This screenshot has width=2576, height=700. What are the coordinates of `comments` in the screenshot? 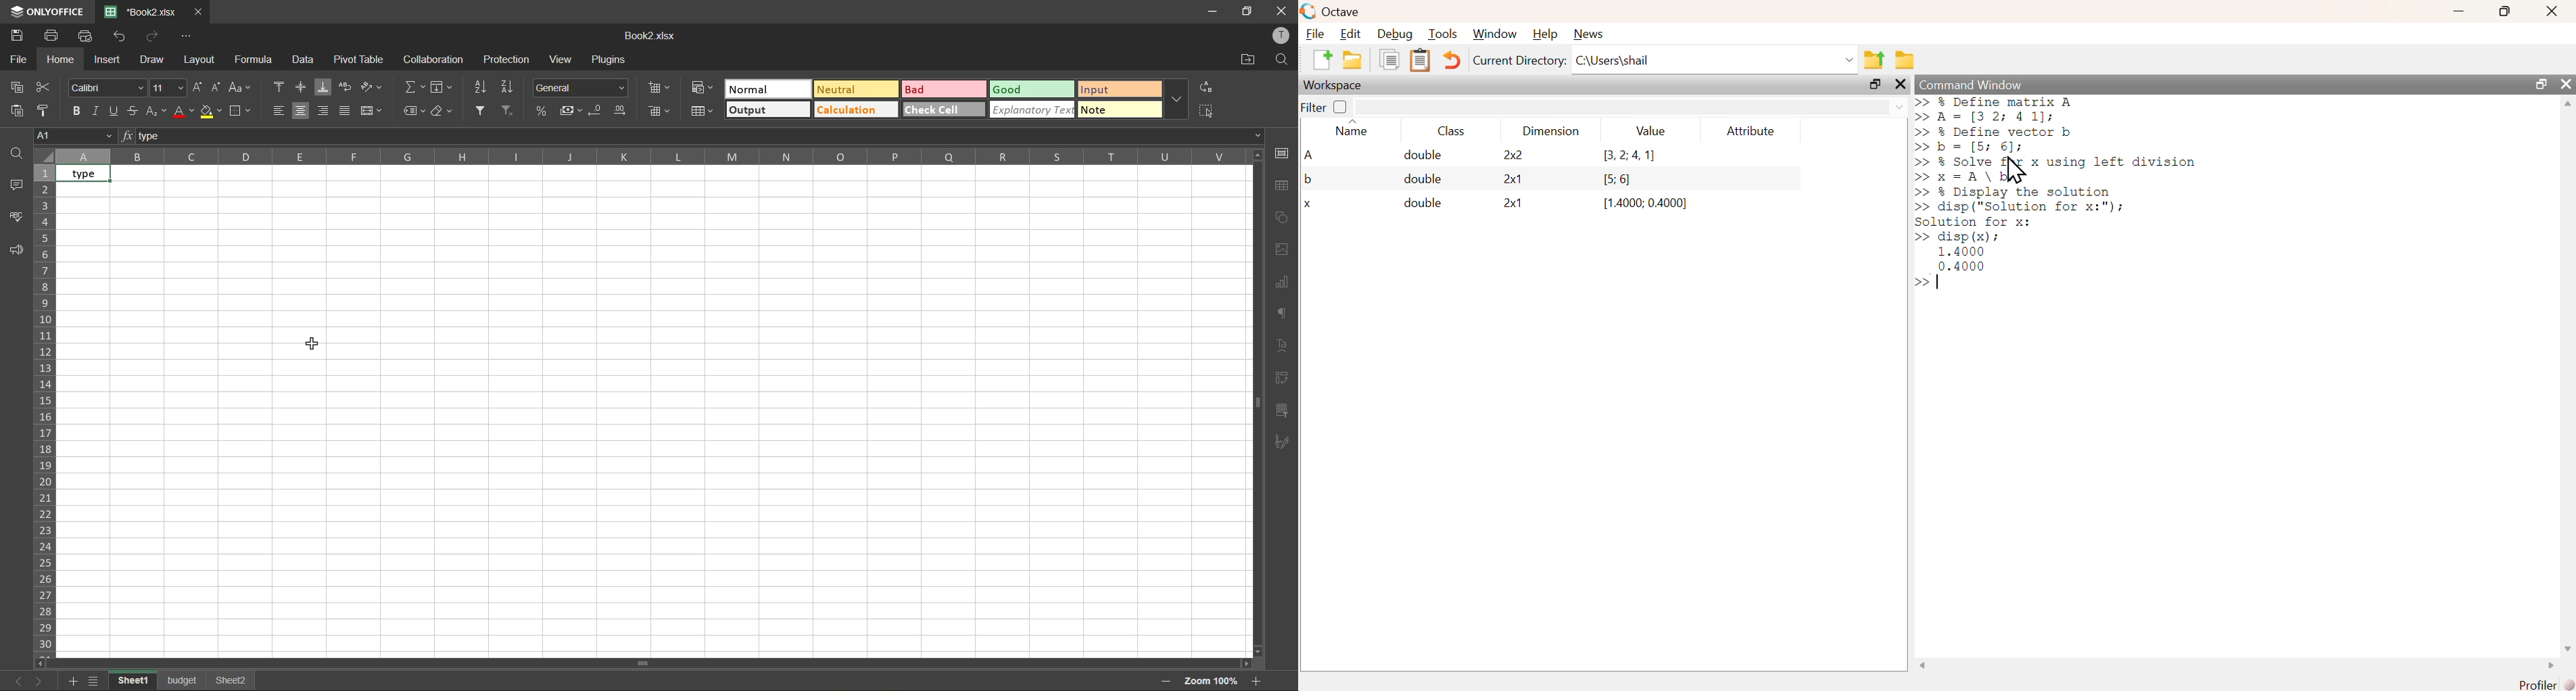 It's located at (15, 183).